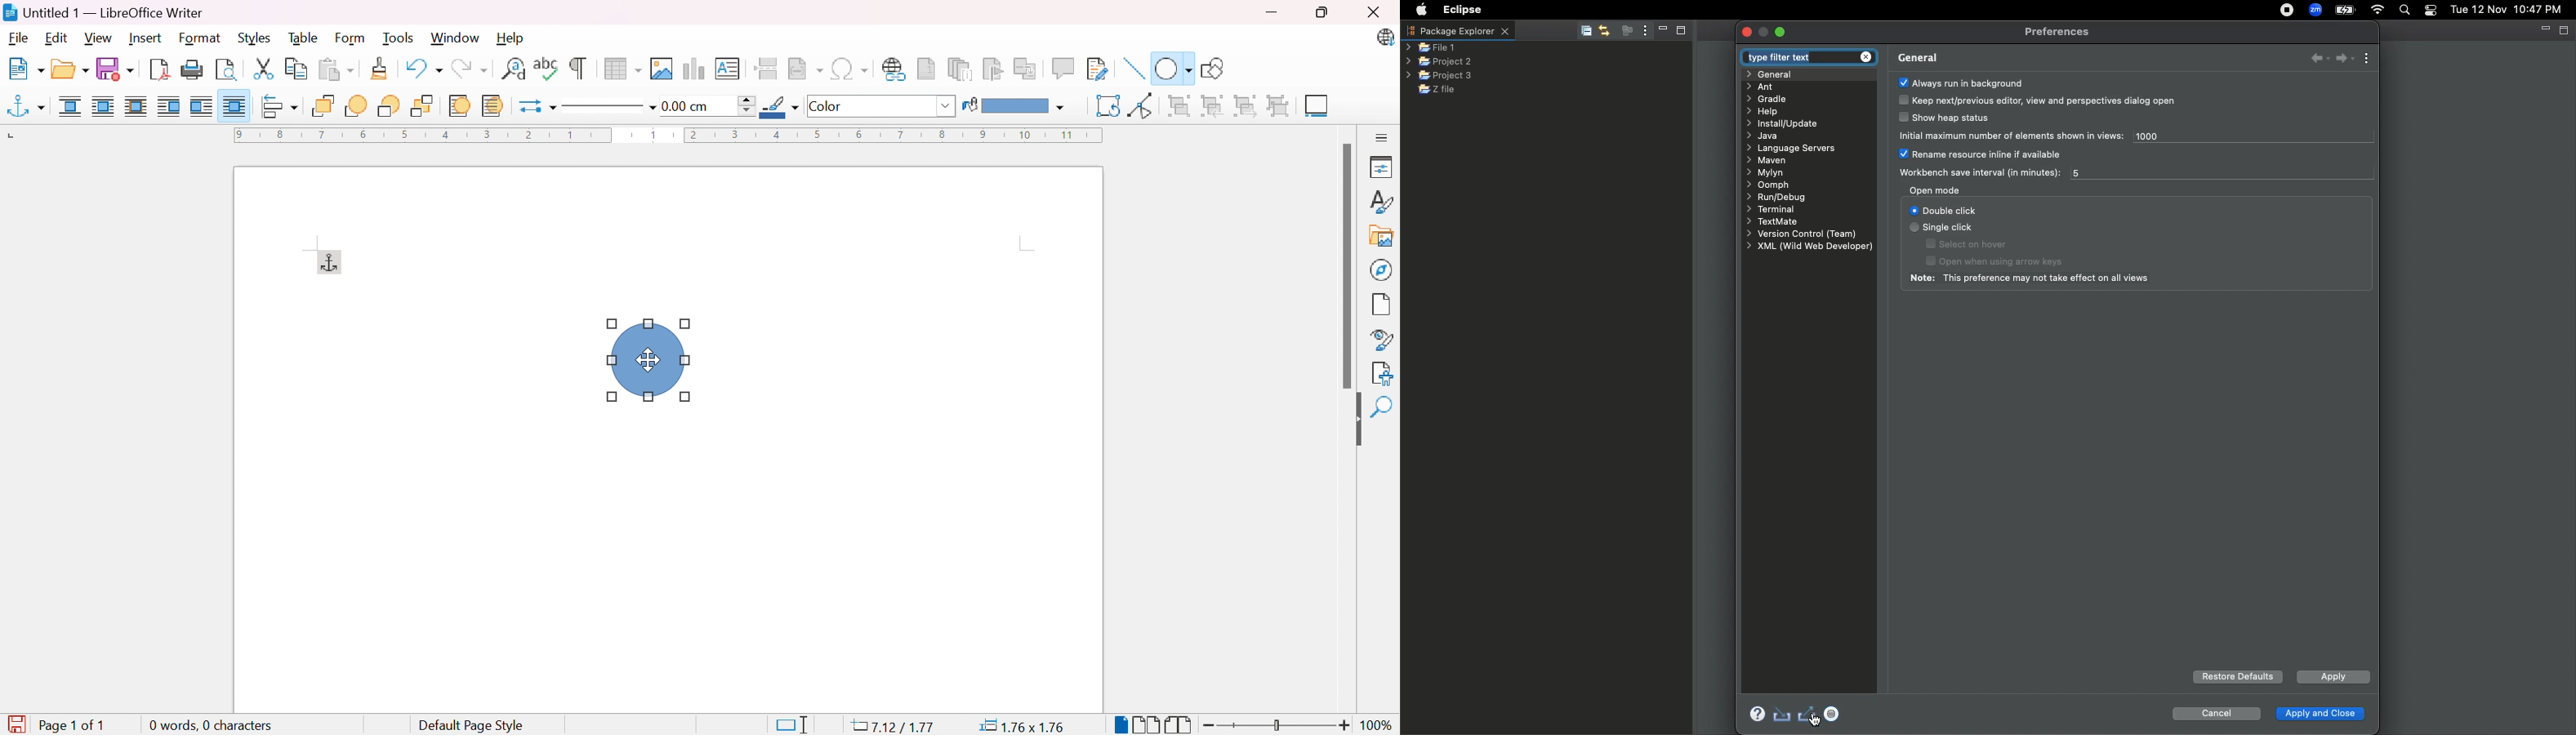 The height and width of the screenshot is (756, 2576). I want to click on Find, so click(1380, 442).